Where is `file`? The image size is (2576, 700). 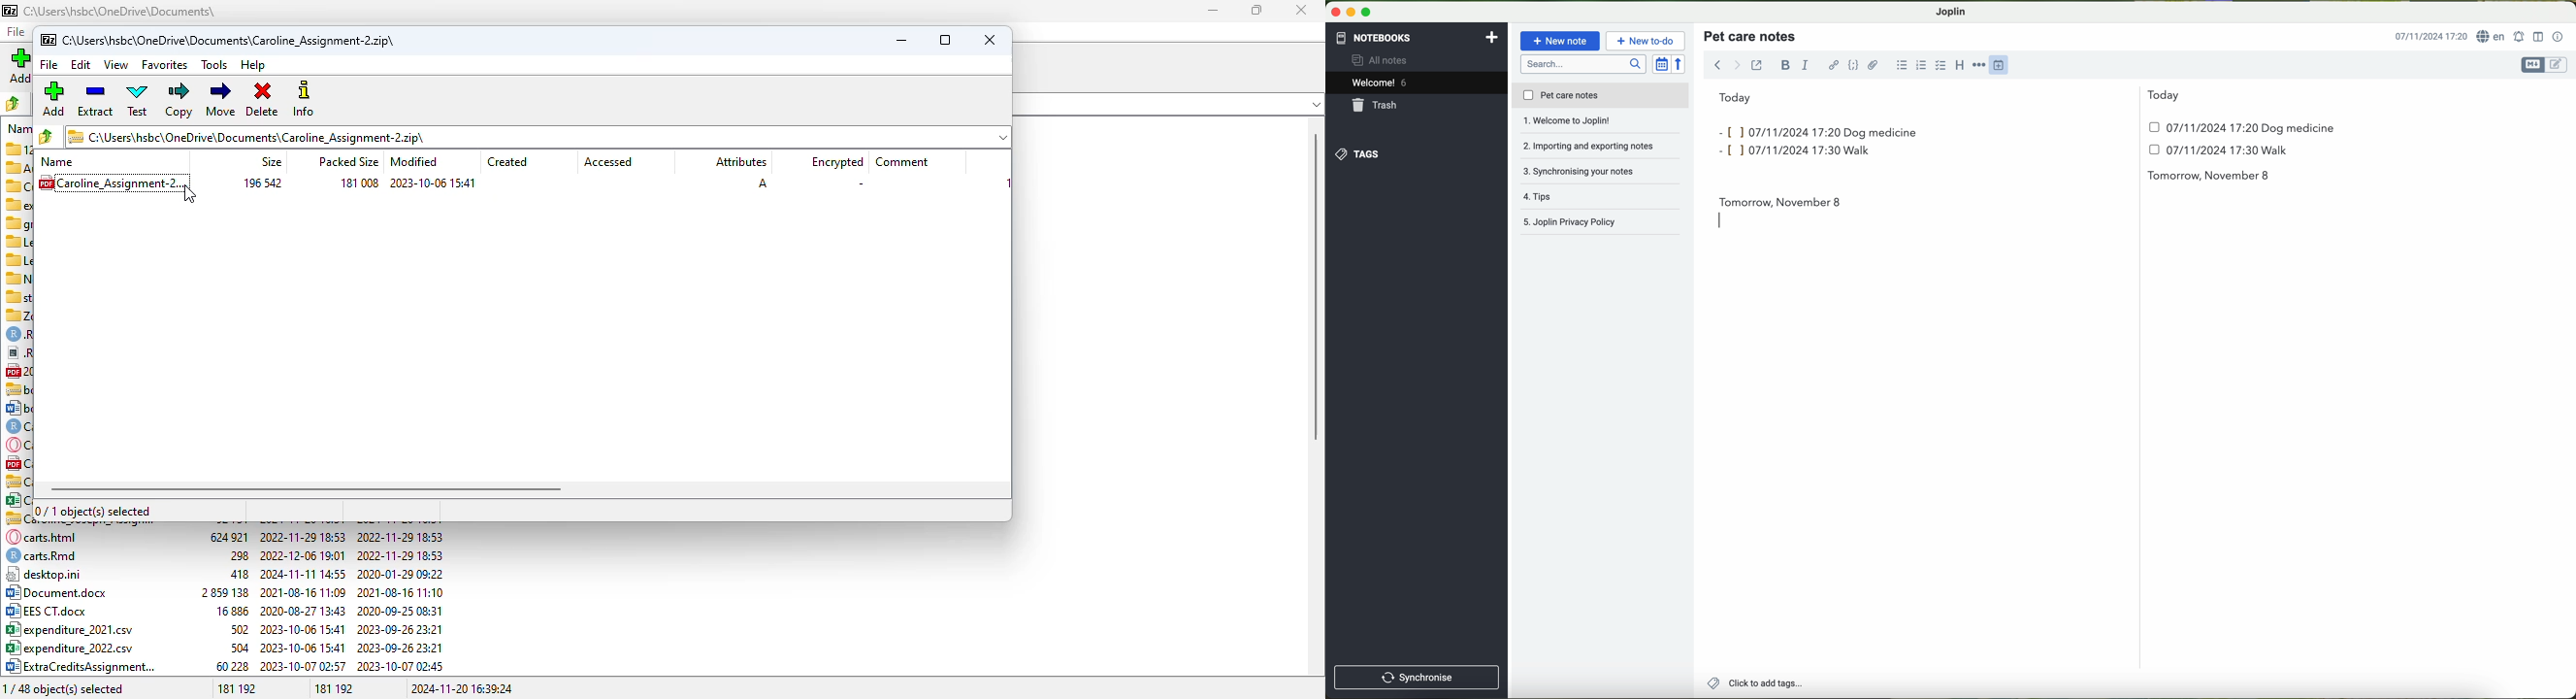 file is located at coordinates (14, 30).